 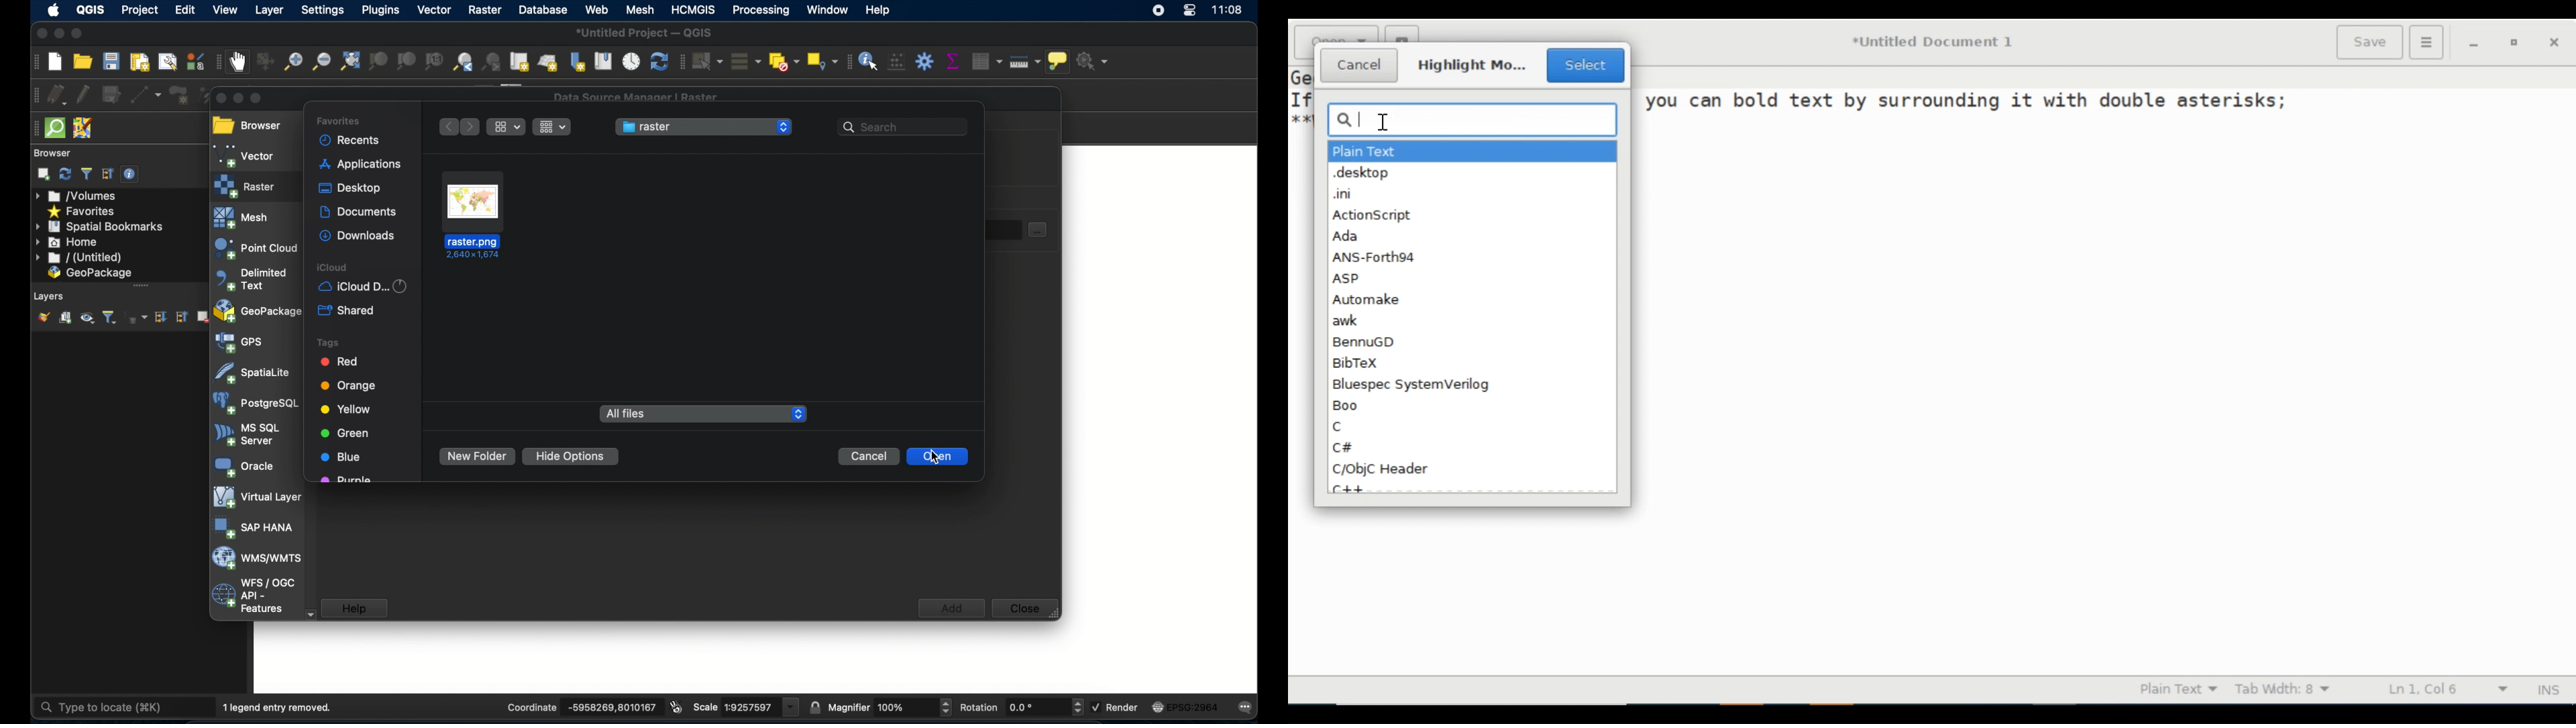 I want to click on lue, so click(x=340, y=457).